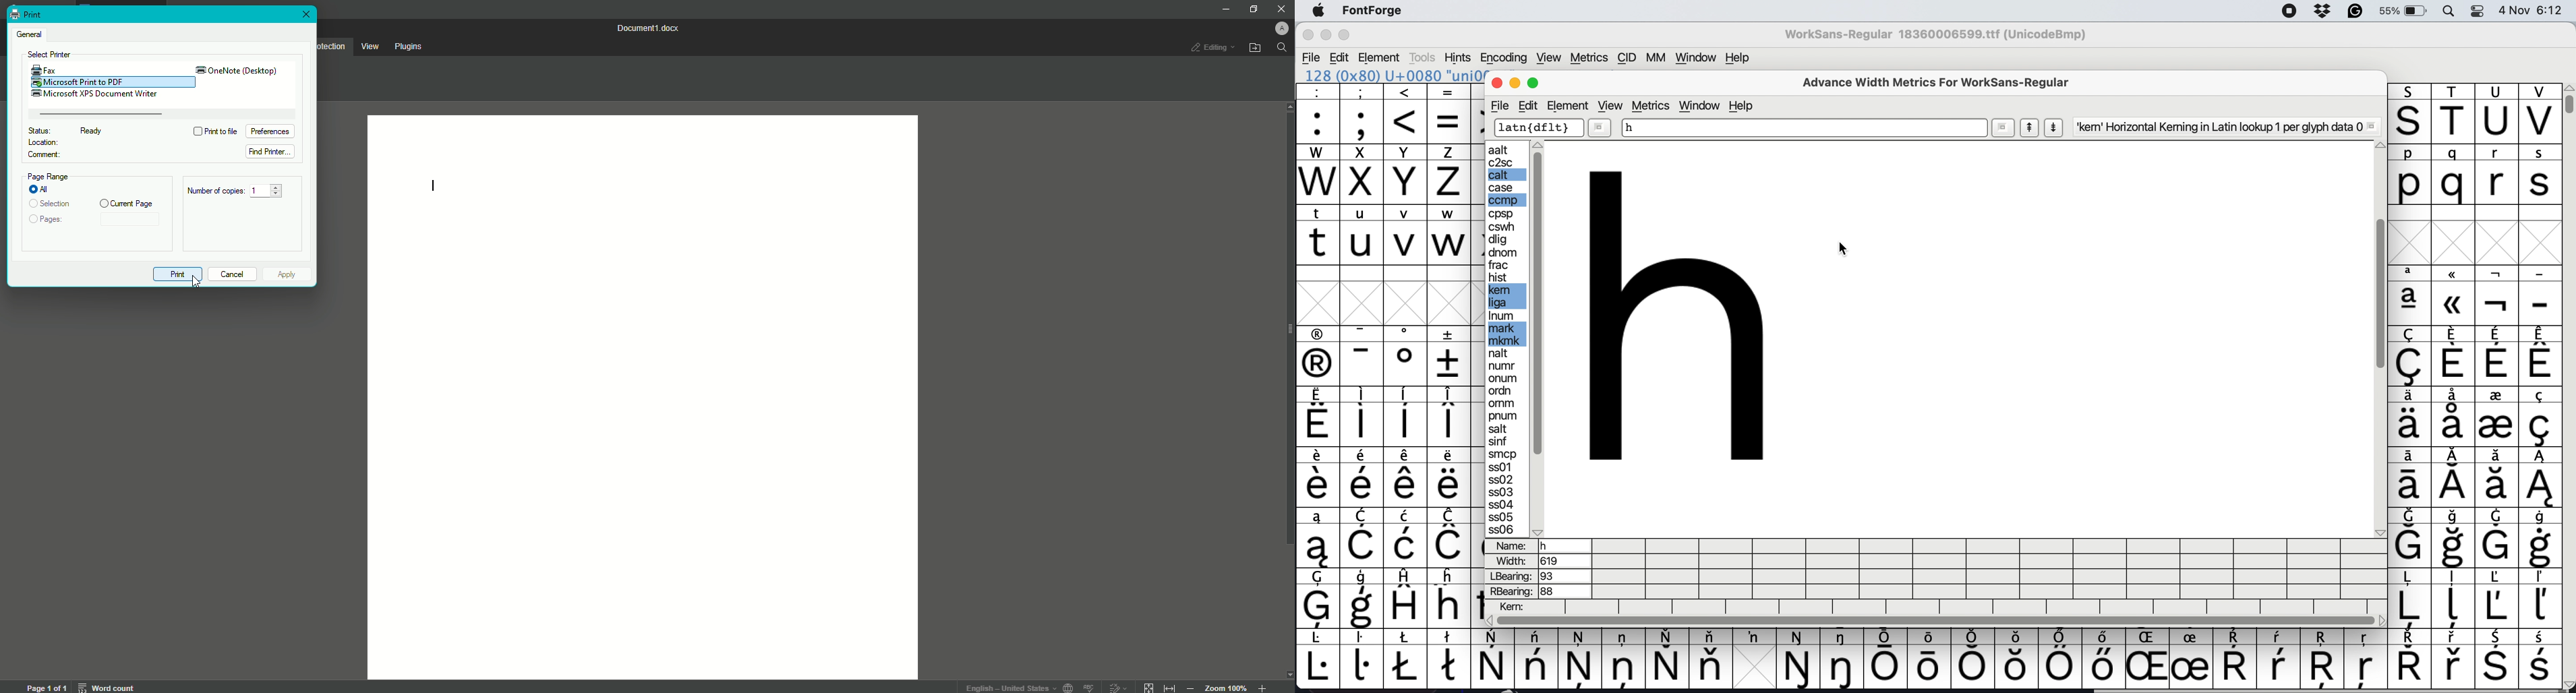  I want to click on General, so click(32, 32).